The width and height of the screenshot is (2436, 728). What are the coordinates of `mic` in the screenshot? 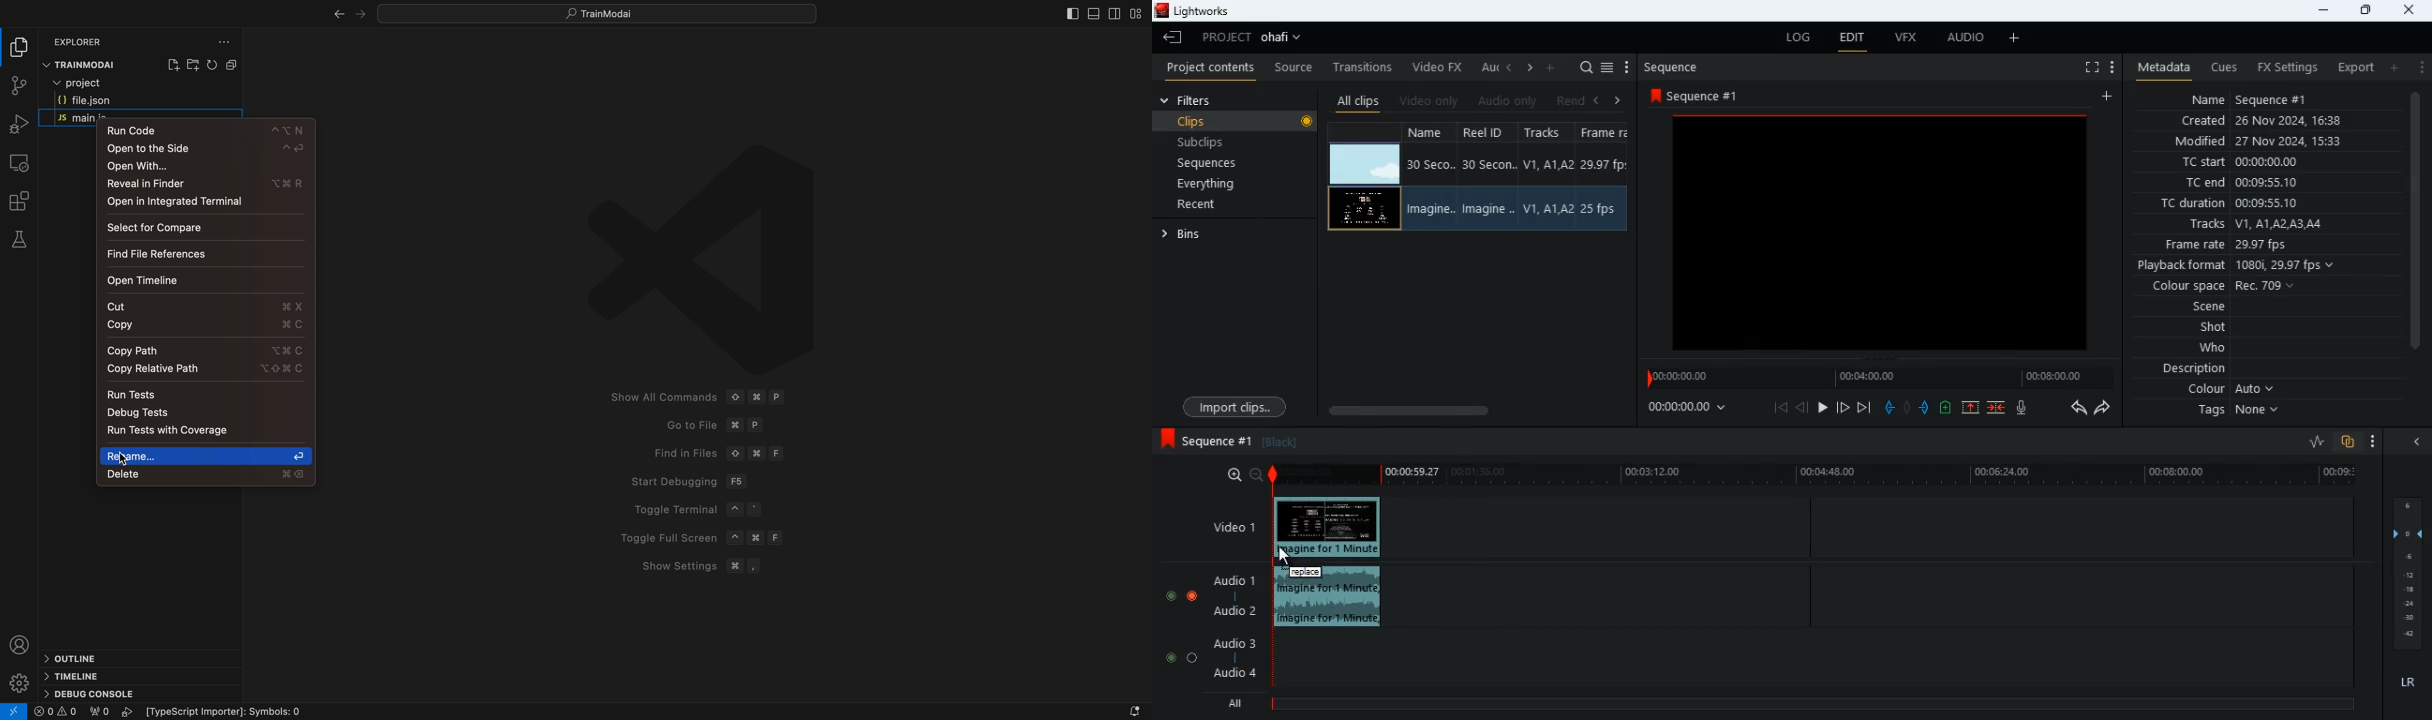 It's located at (2026, 410).